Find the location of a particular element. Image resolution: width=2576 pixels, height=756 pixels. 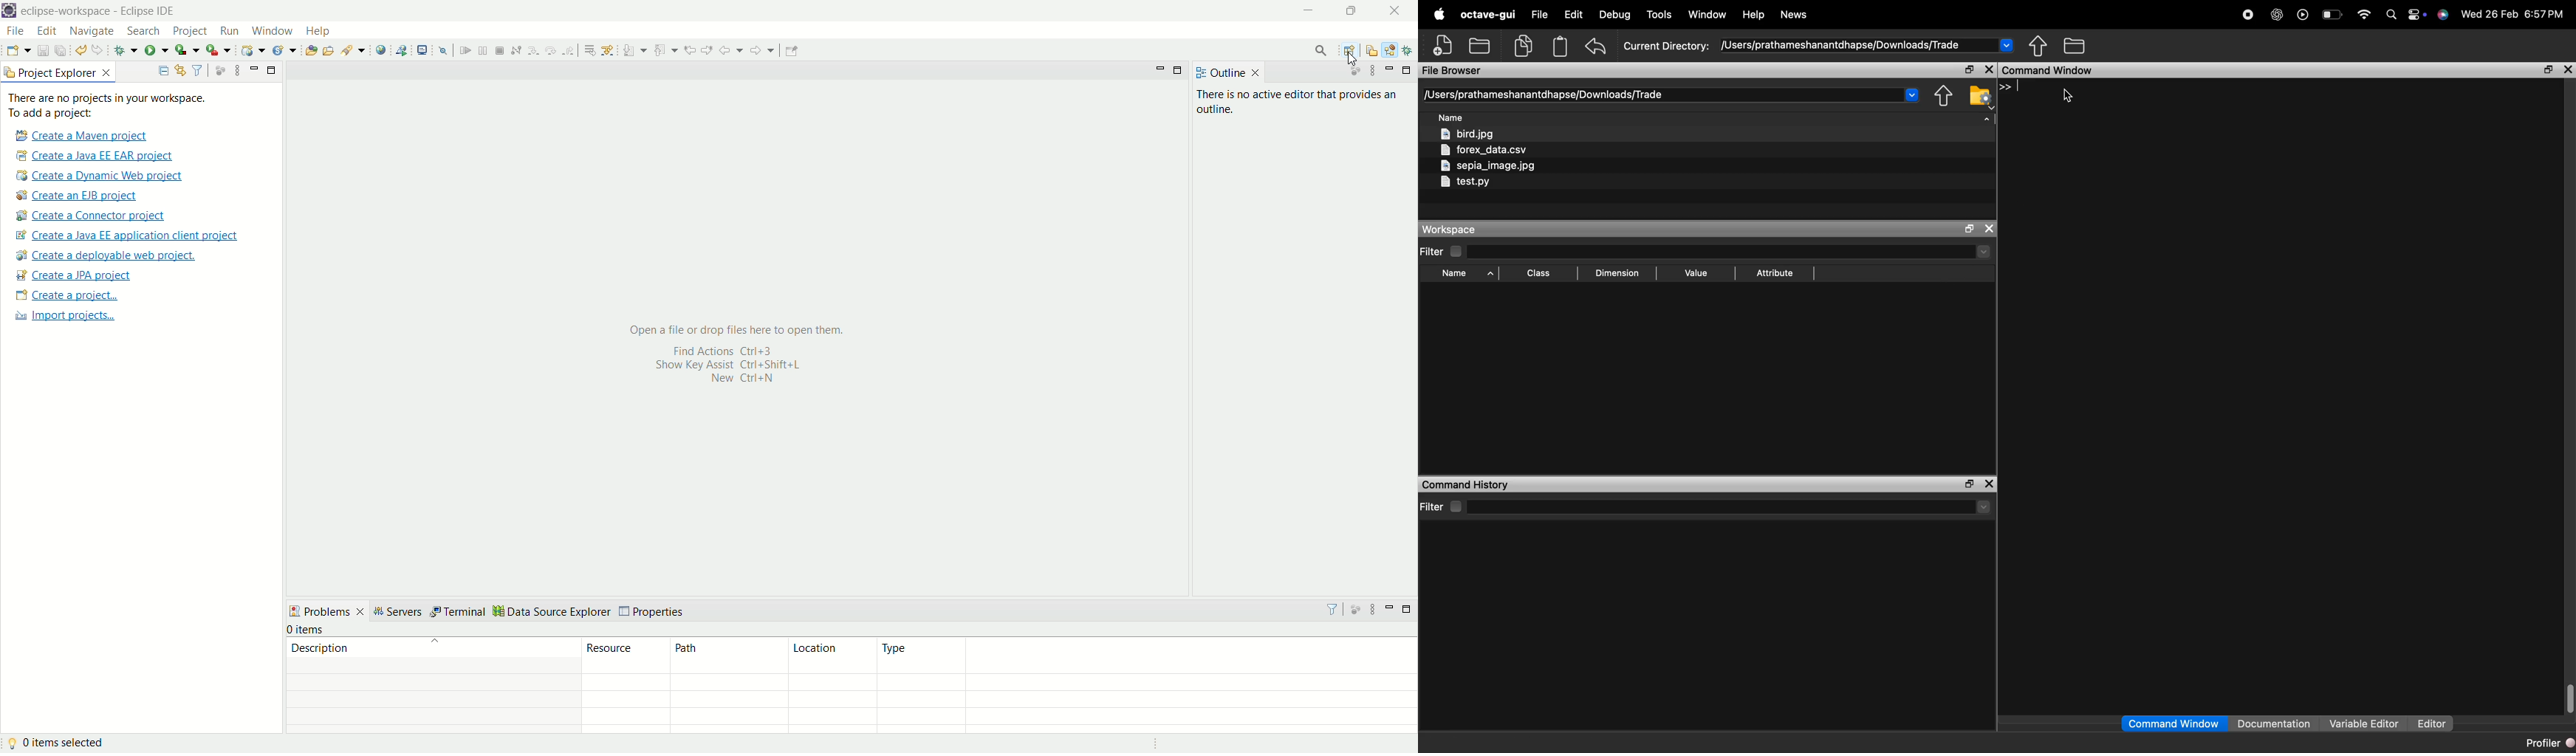

pin editor is located at coordinates (794, 51).